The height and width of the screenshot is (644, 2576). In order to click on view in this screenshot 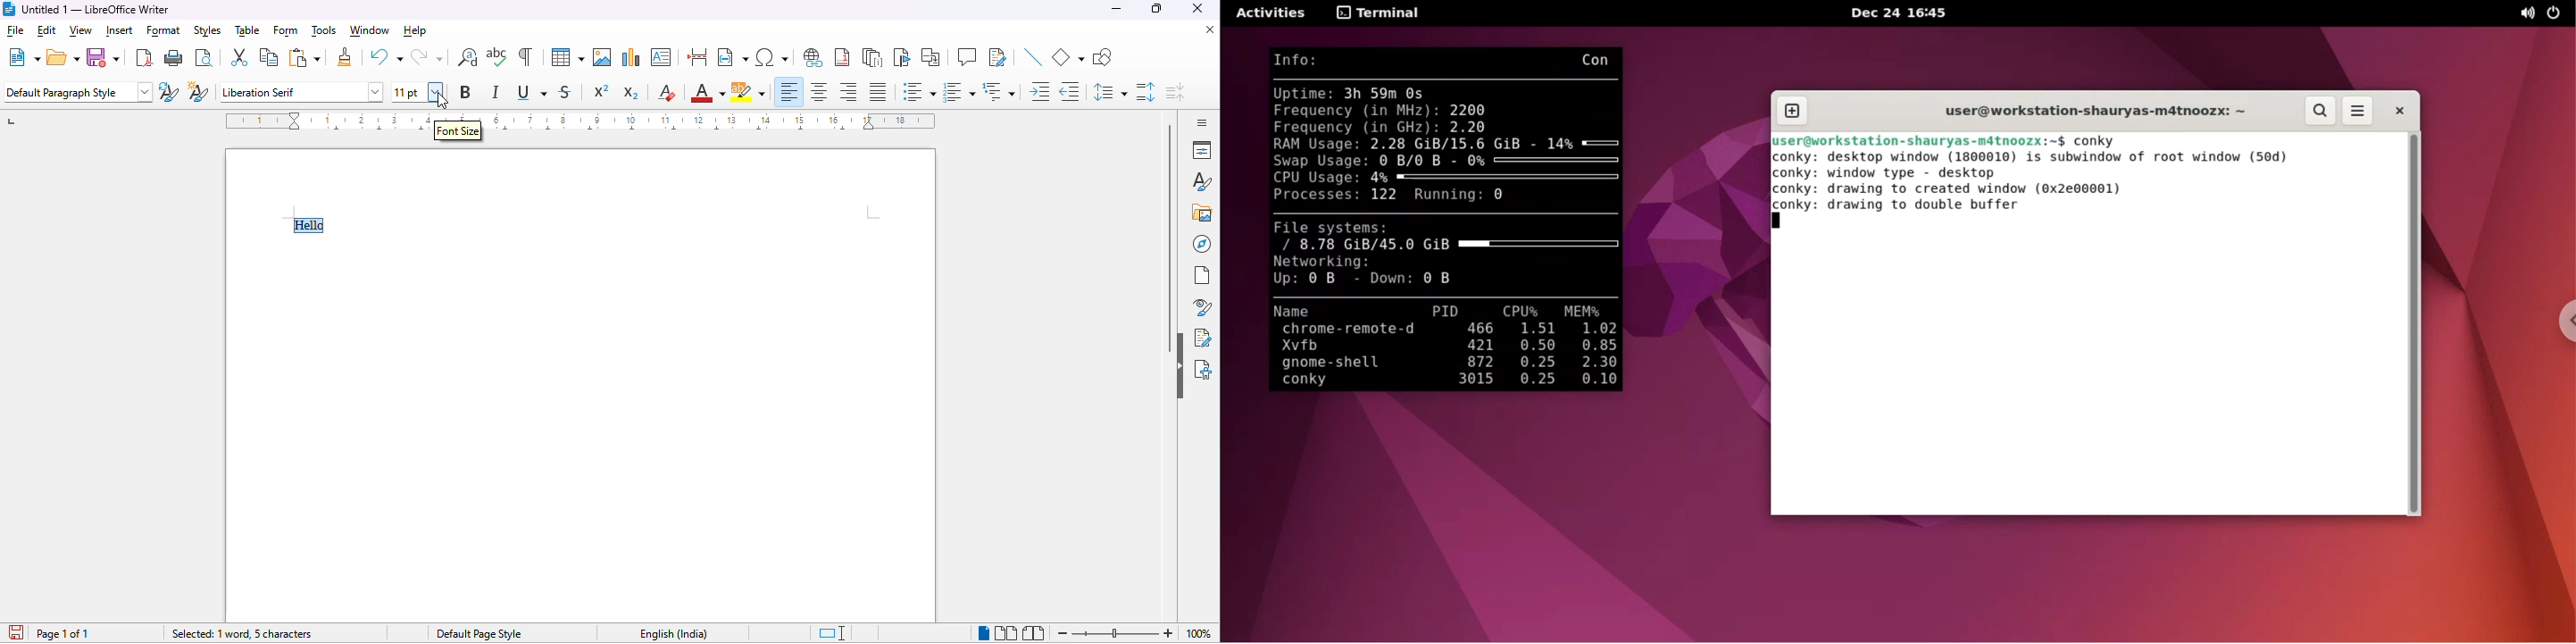, I will do `click(81, 30)`.